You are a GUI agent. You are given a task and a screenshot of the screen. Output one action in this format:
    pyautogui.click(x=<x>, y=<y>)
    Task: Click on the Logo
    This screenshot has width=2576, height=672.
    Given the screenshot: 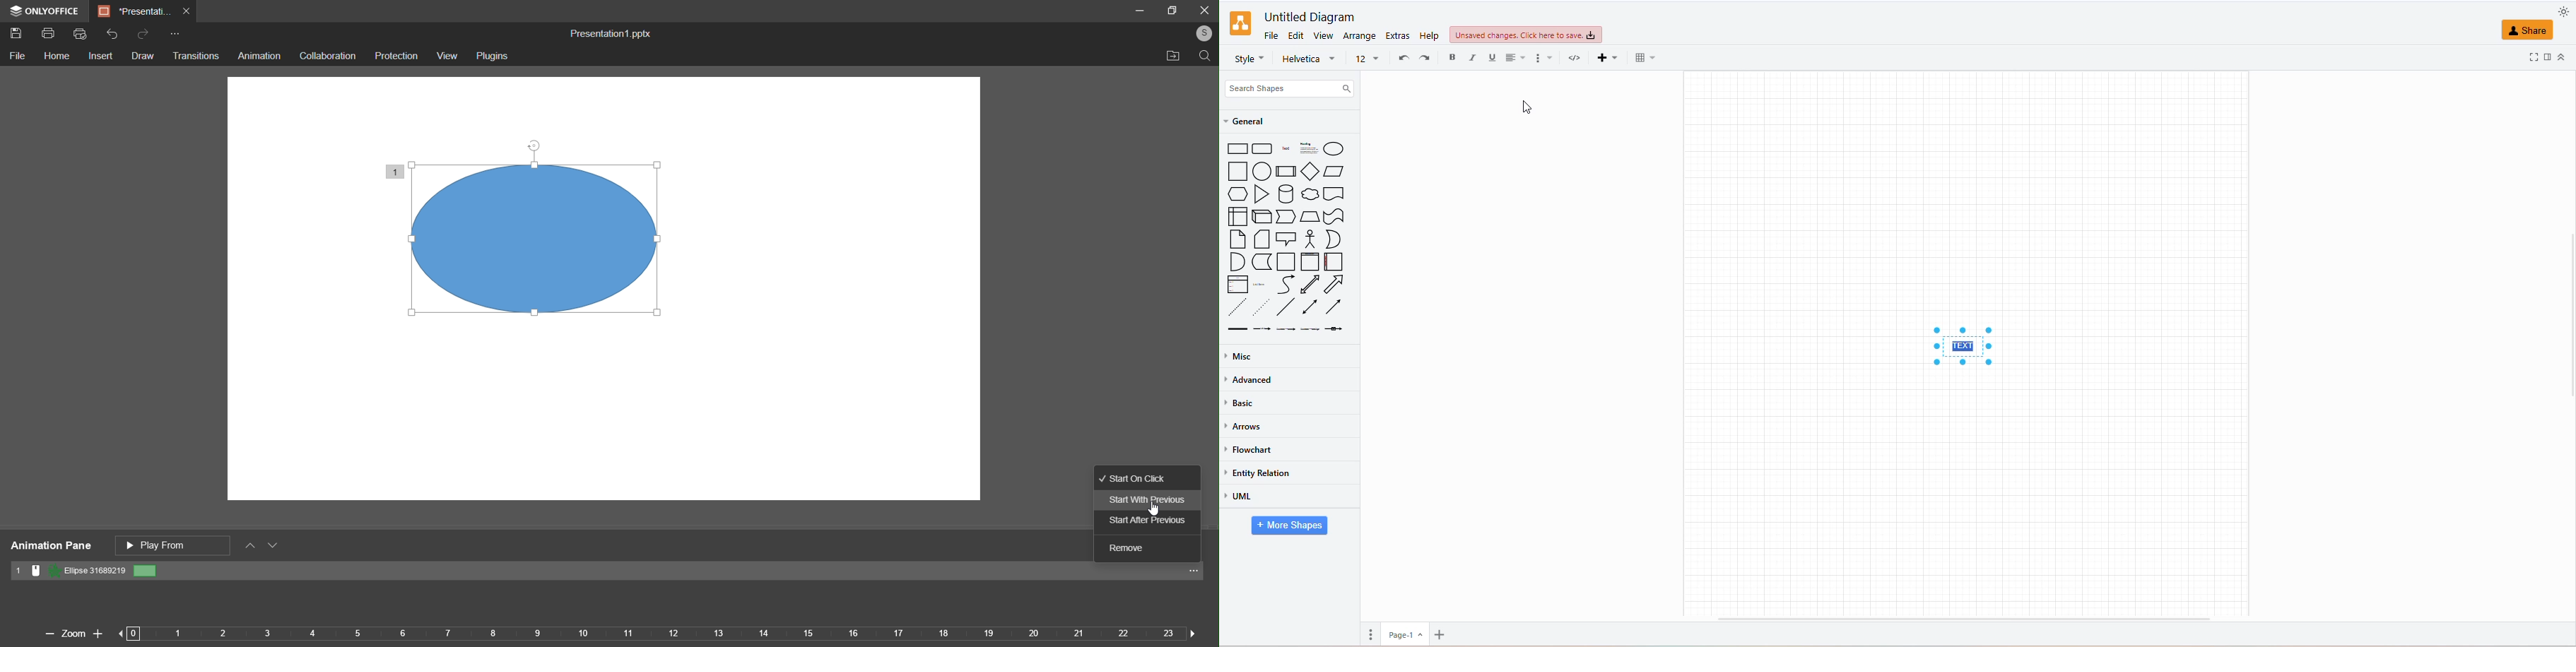 What is the action you would take?
    pyautogui.click(x=45, y=11)
    